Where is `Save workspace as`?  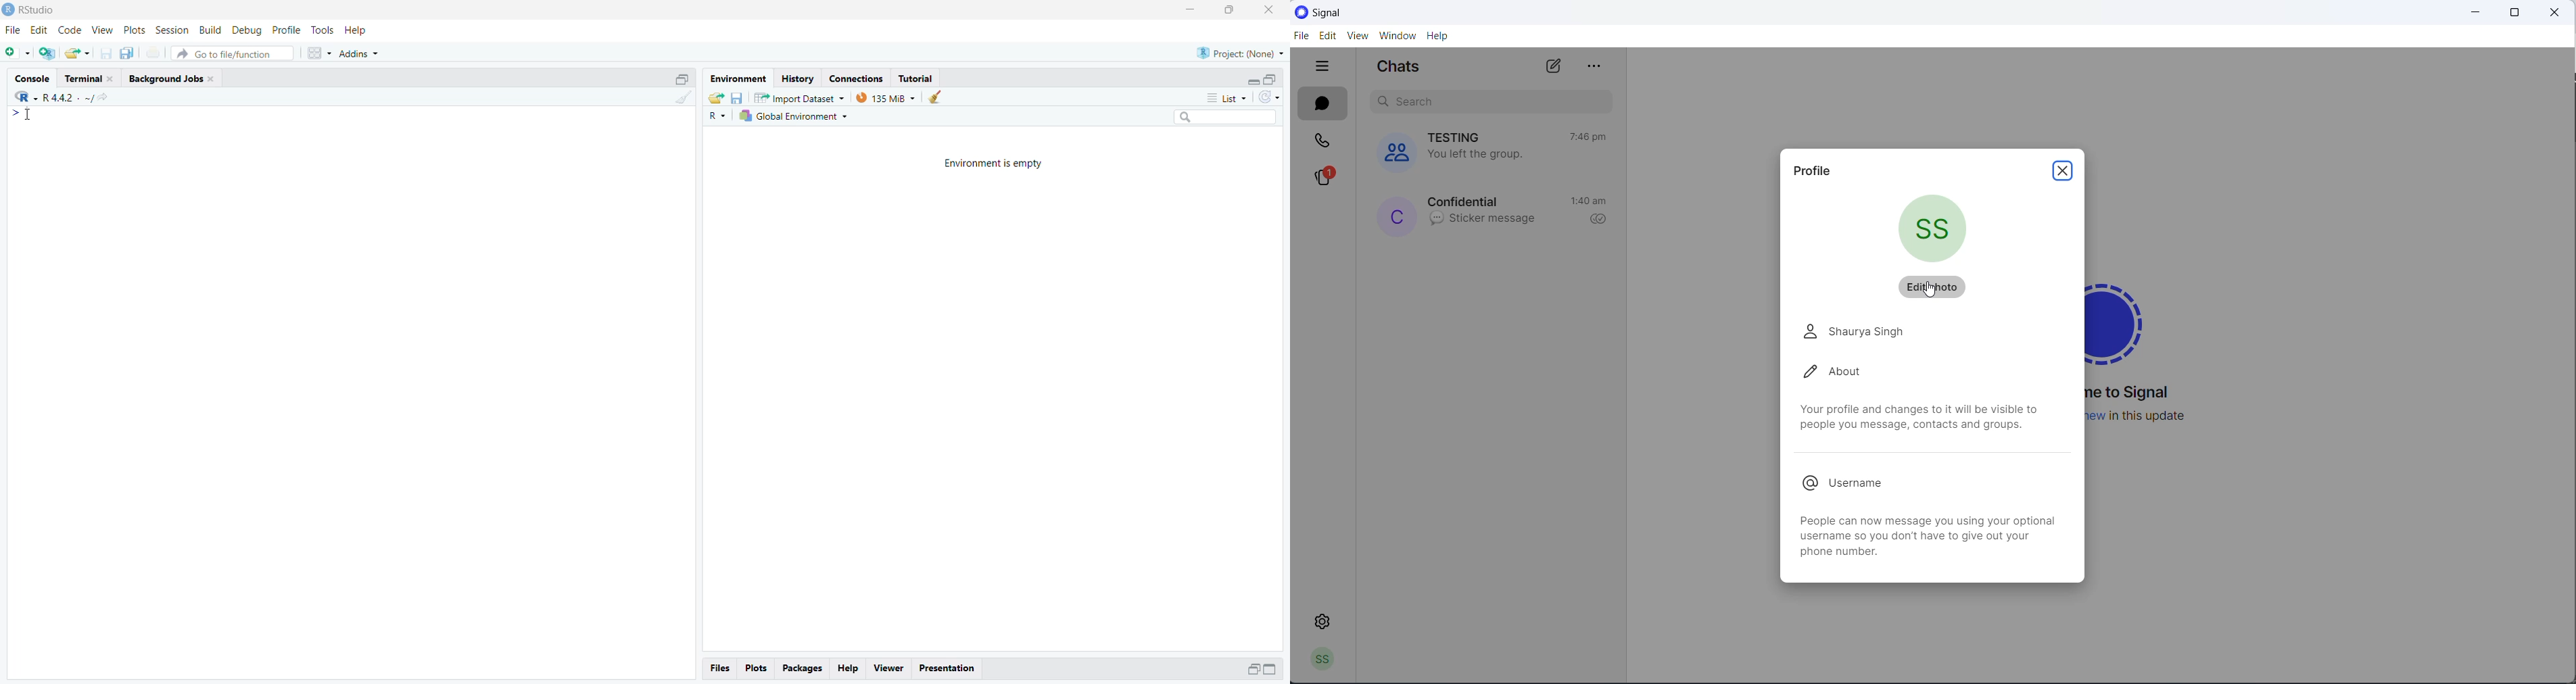 Save workspace as is located at coordinates (737, 97).